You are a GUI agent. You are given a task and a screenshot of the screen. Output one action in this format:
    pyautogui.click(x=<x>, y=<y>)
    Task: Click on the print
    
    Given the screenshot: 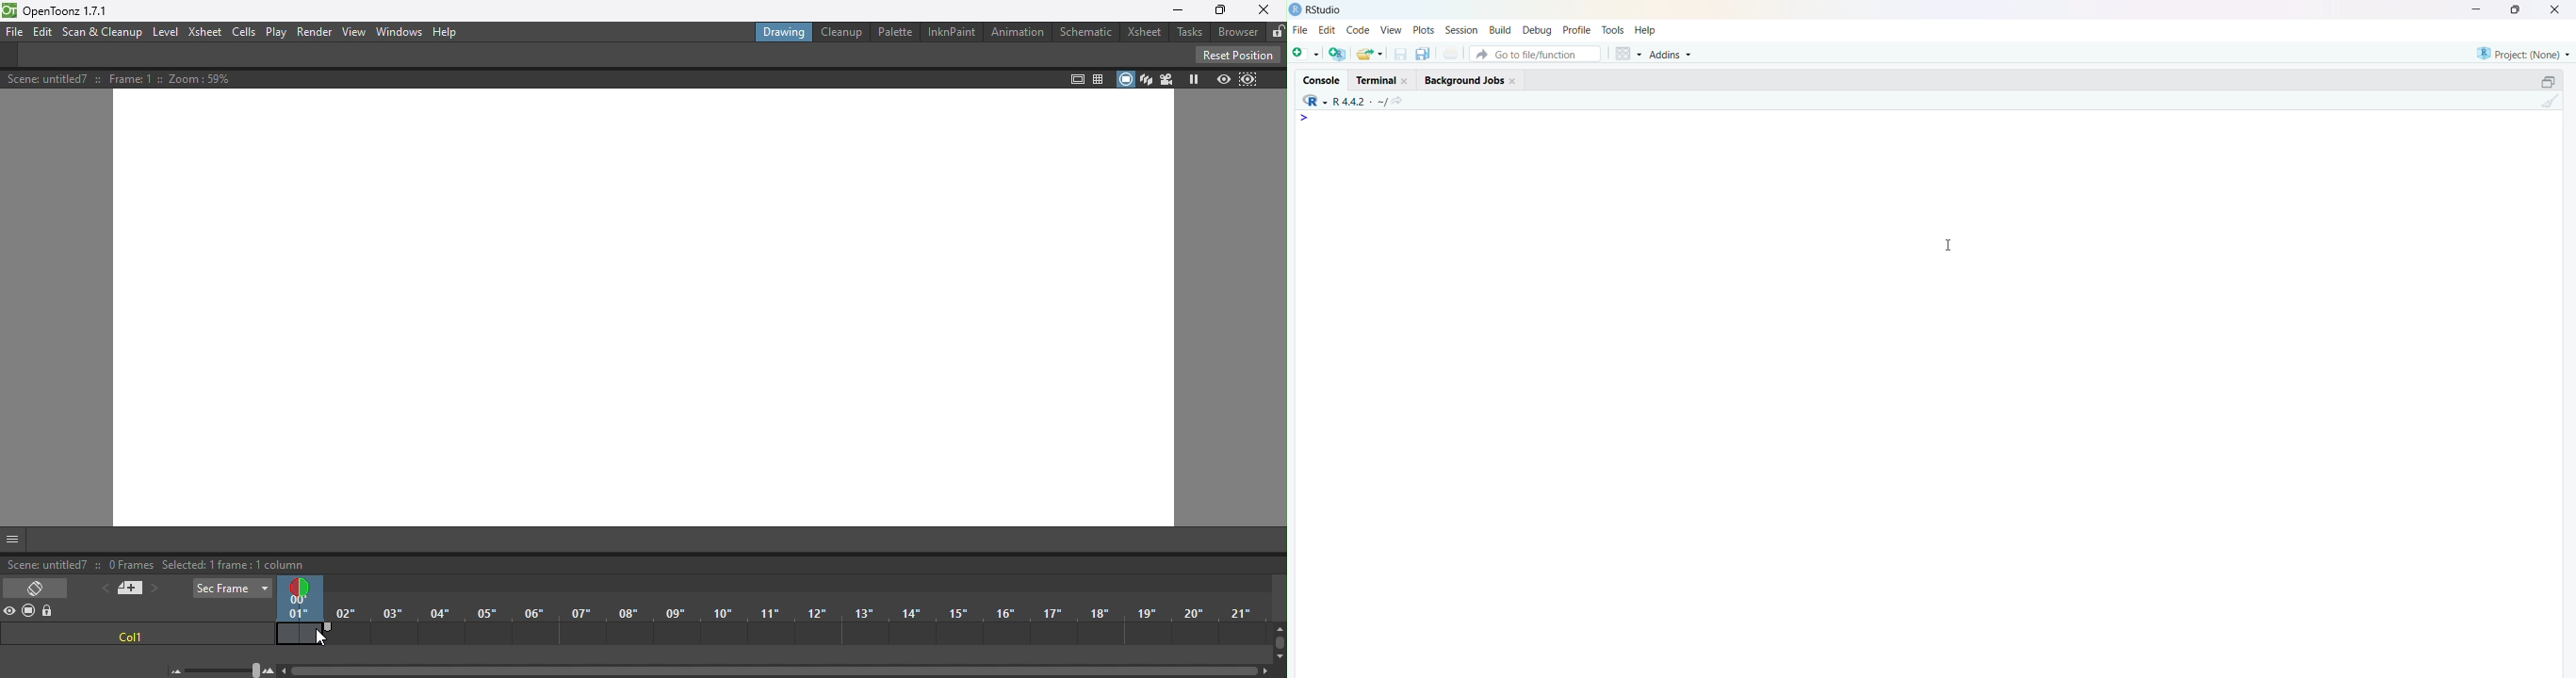 What is the action you would take?
    pyautogui.click(x=1452, y=53)
    